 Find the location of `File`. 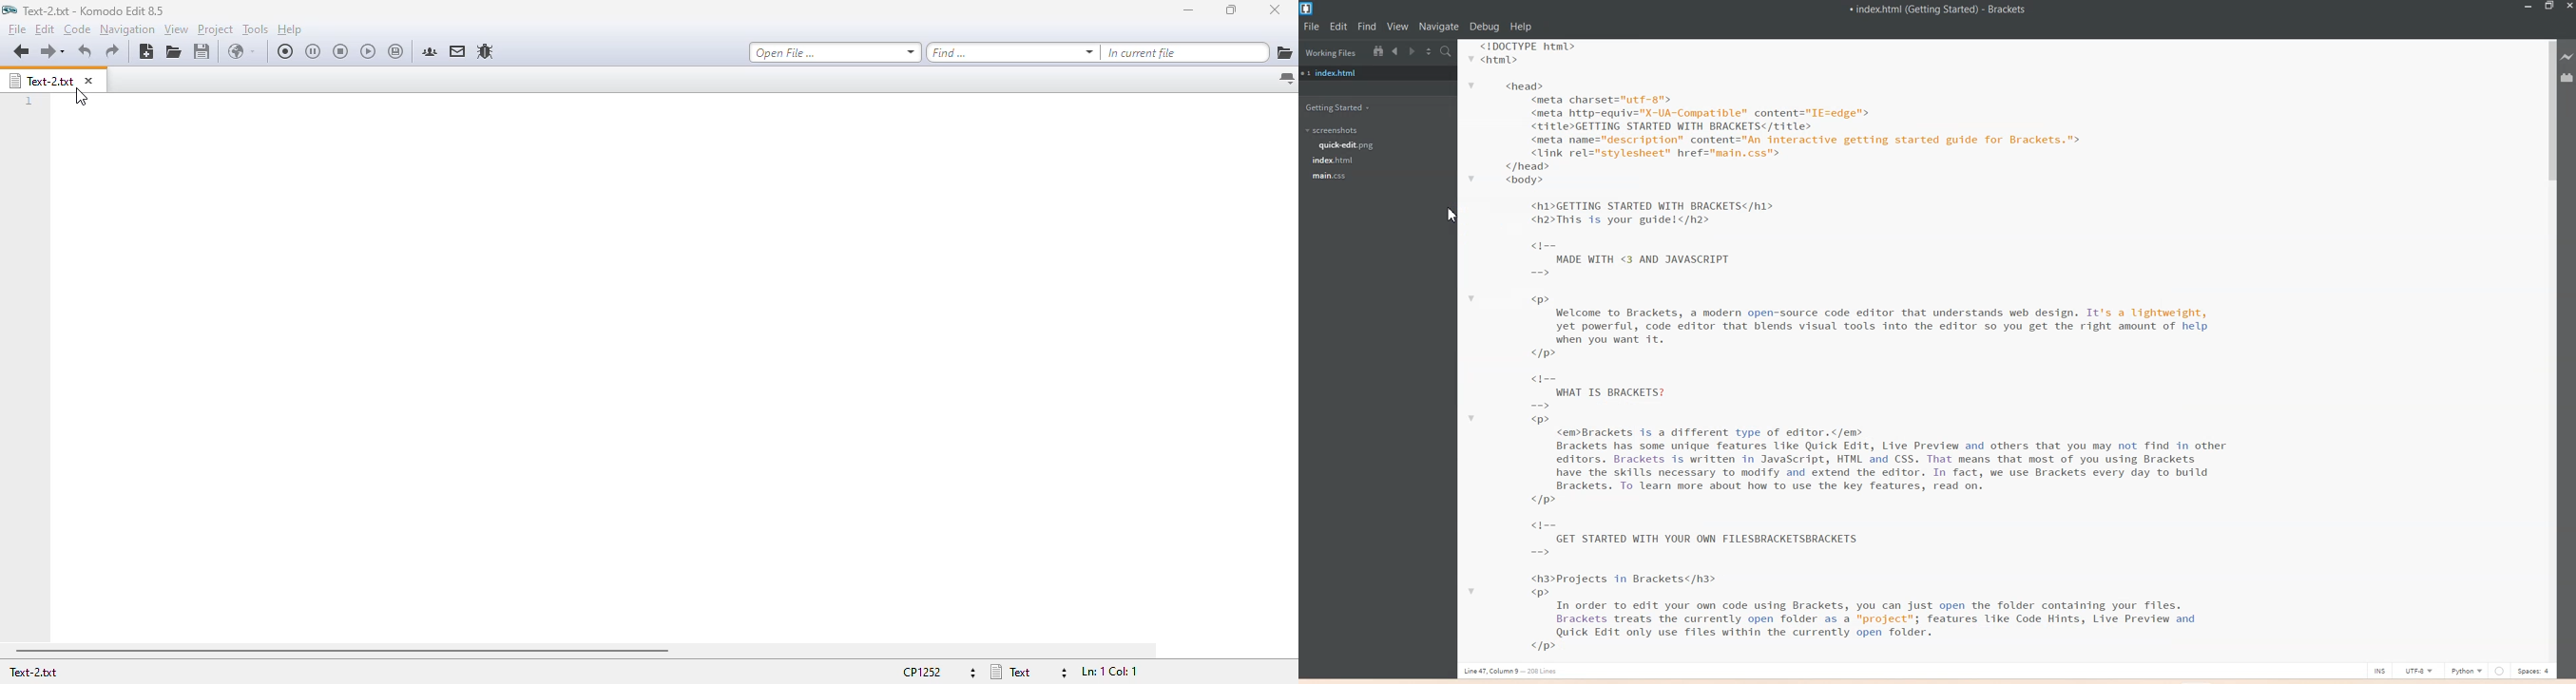

File is located at coordinates (1311, 27).